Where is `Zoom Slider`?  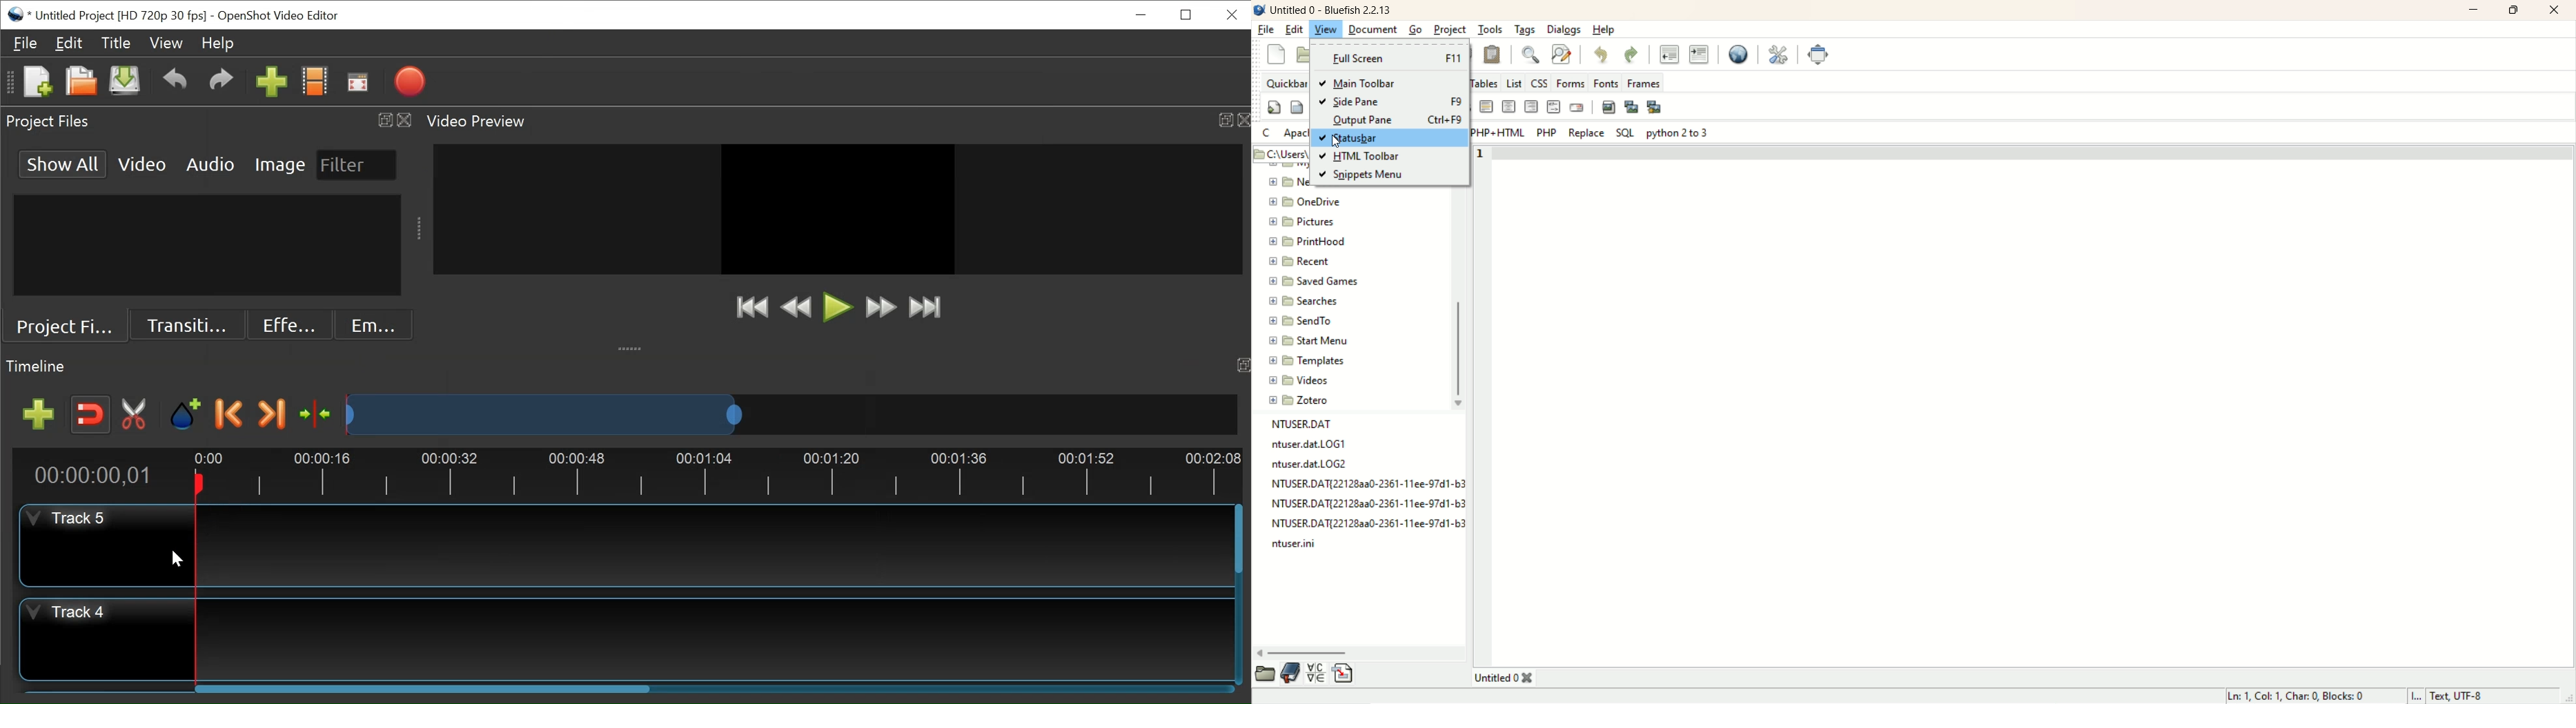
Zoom Slider is located at coordinates (789, 414).